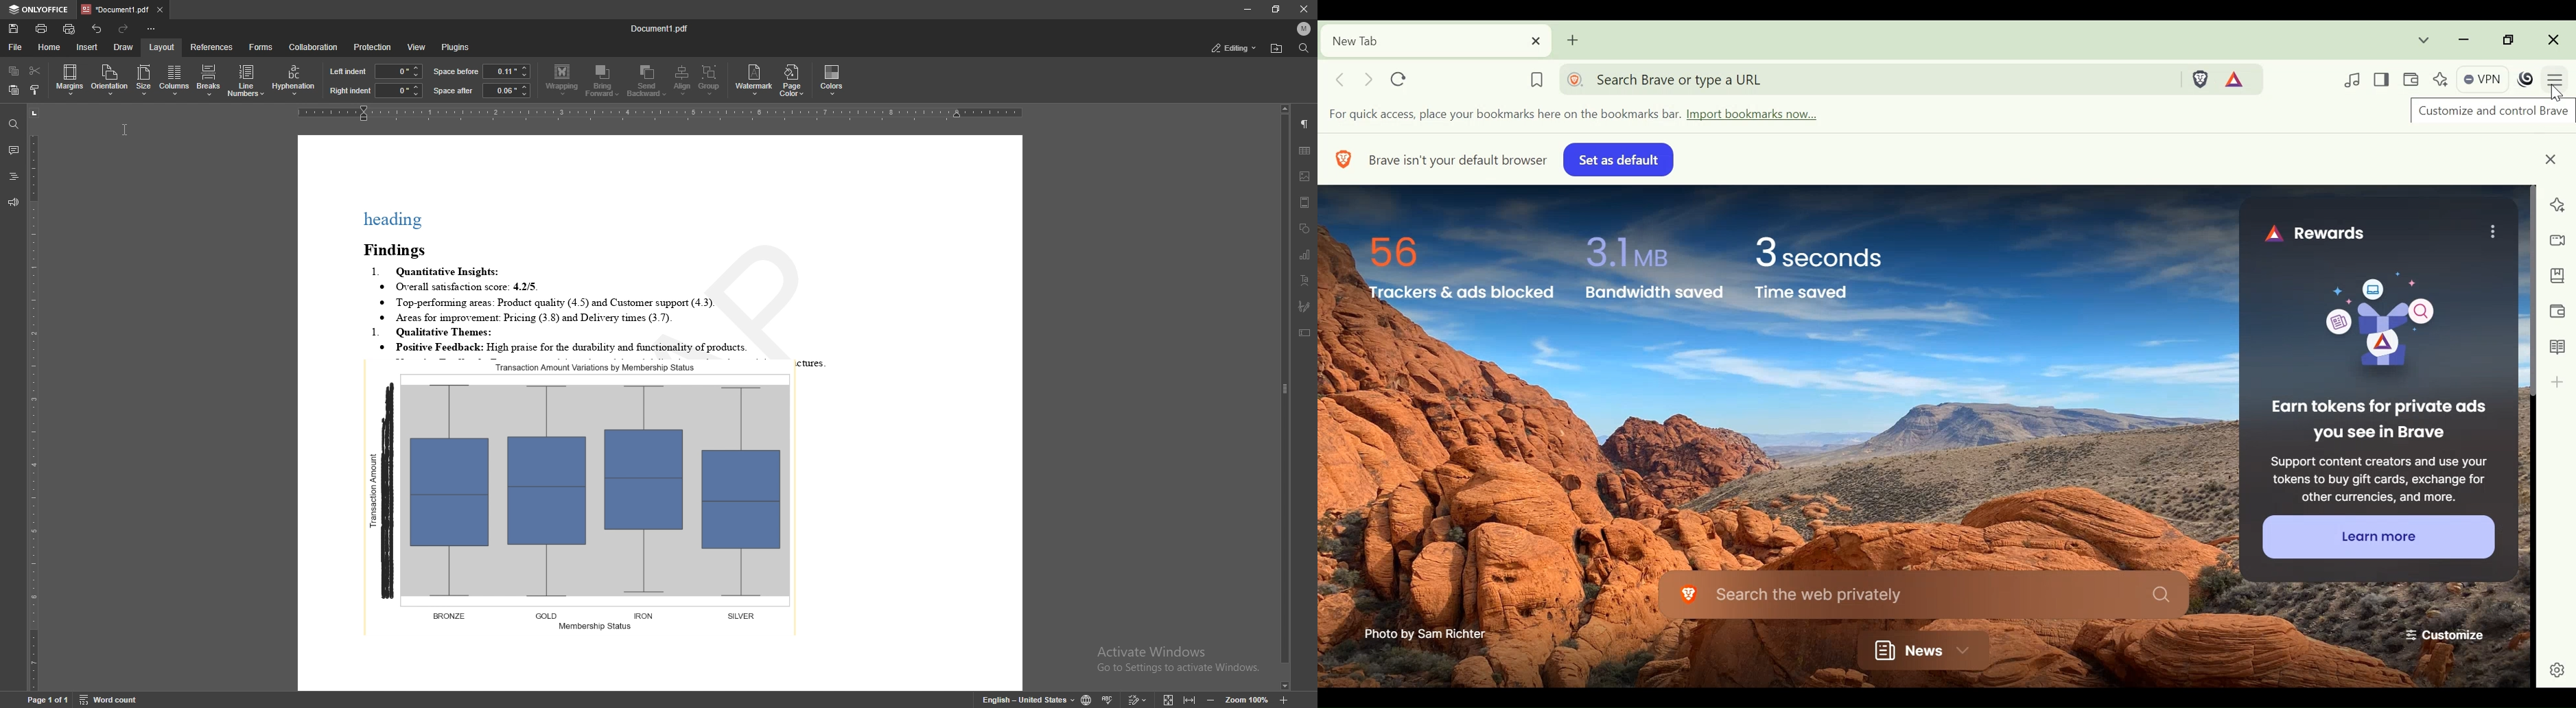  Describe the element at coordinates (2558, 383) in the screenshot. I see `Add to sidebar` at that location.